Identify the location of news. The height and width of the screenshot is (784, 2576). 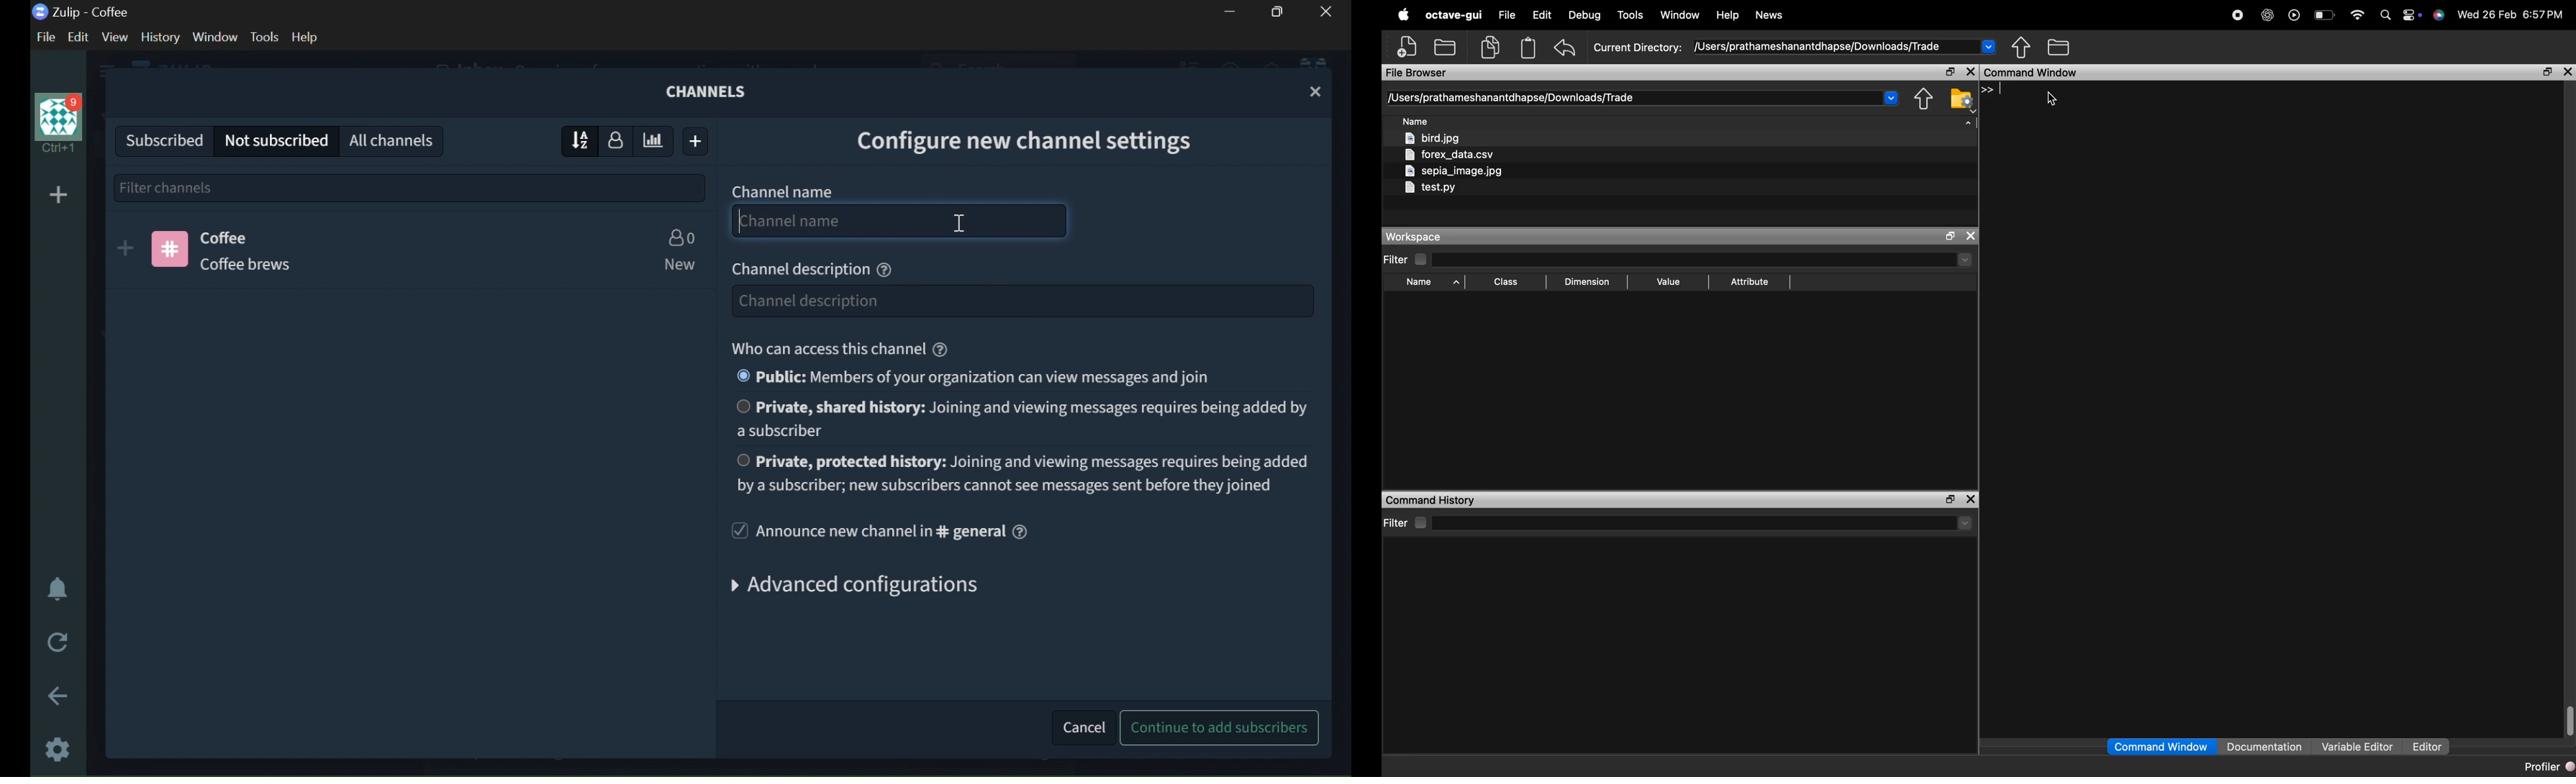
(1771, 15).